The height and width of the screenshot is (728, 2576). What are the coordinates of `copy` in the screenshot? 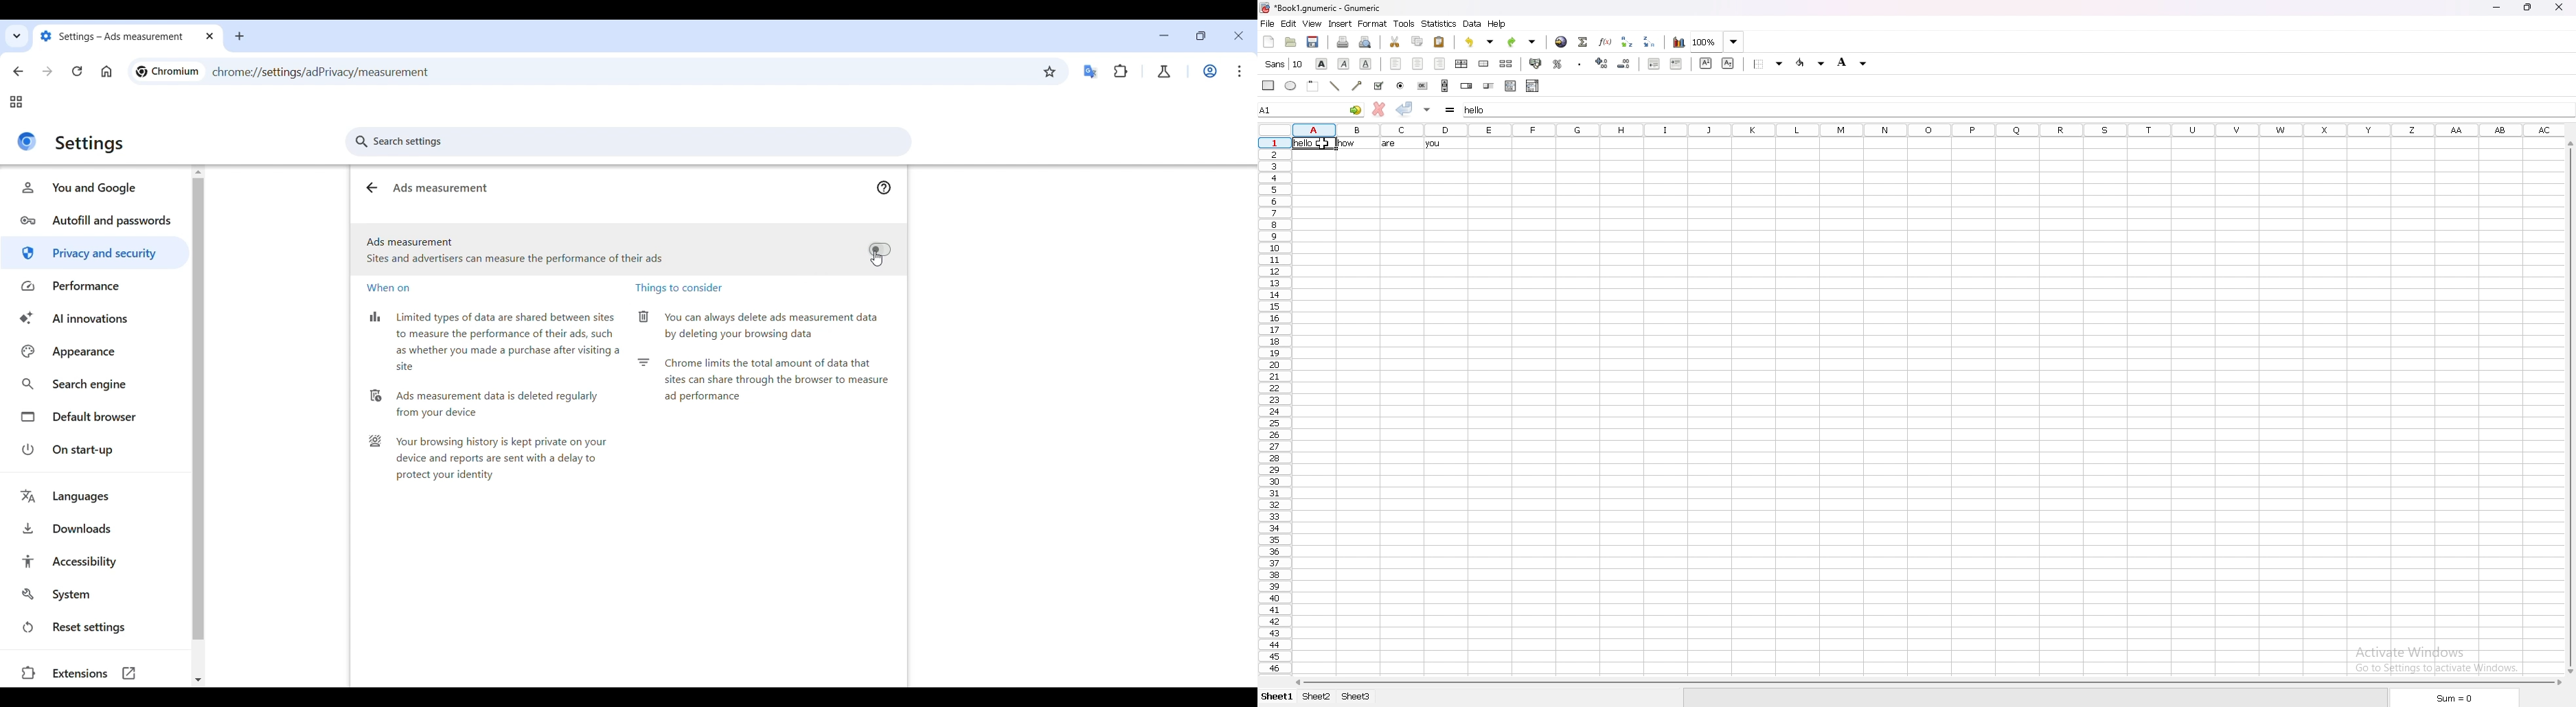 It's located at (1417, 41).